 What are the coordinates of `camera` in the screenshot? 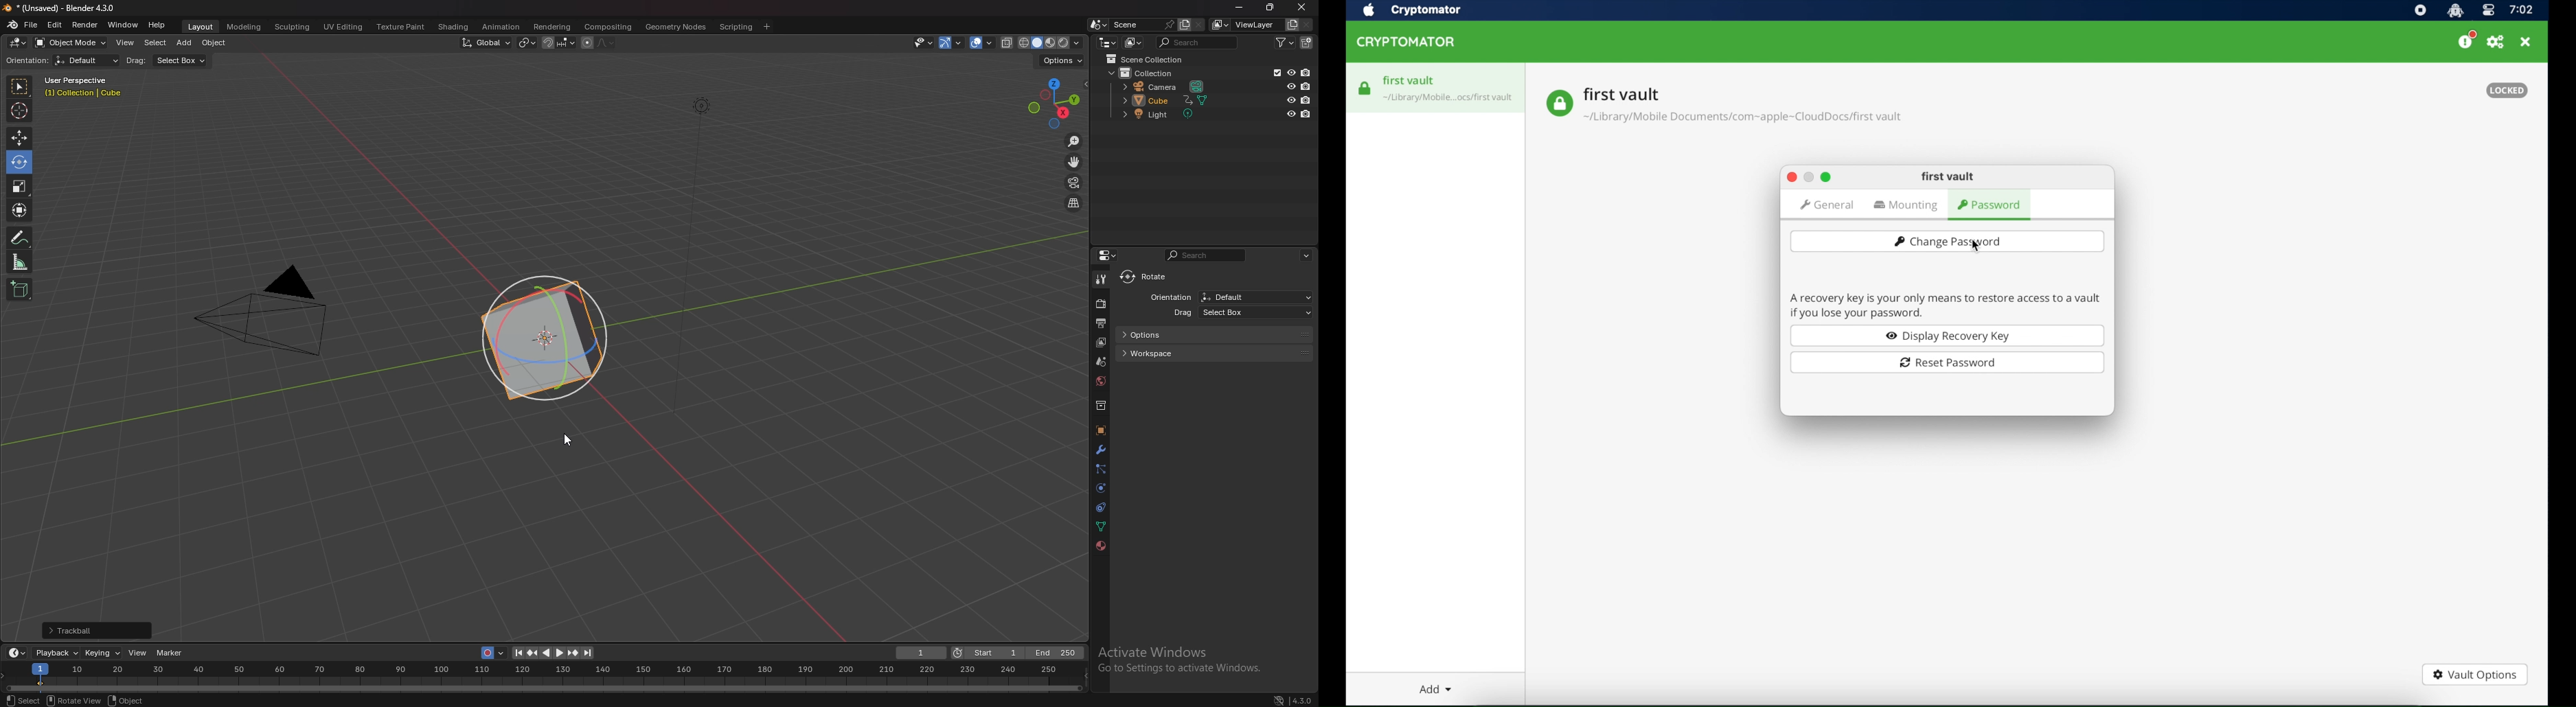 It's located at (1166, 86).